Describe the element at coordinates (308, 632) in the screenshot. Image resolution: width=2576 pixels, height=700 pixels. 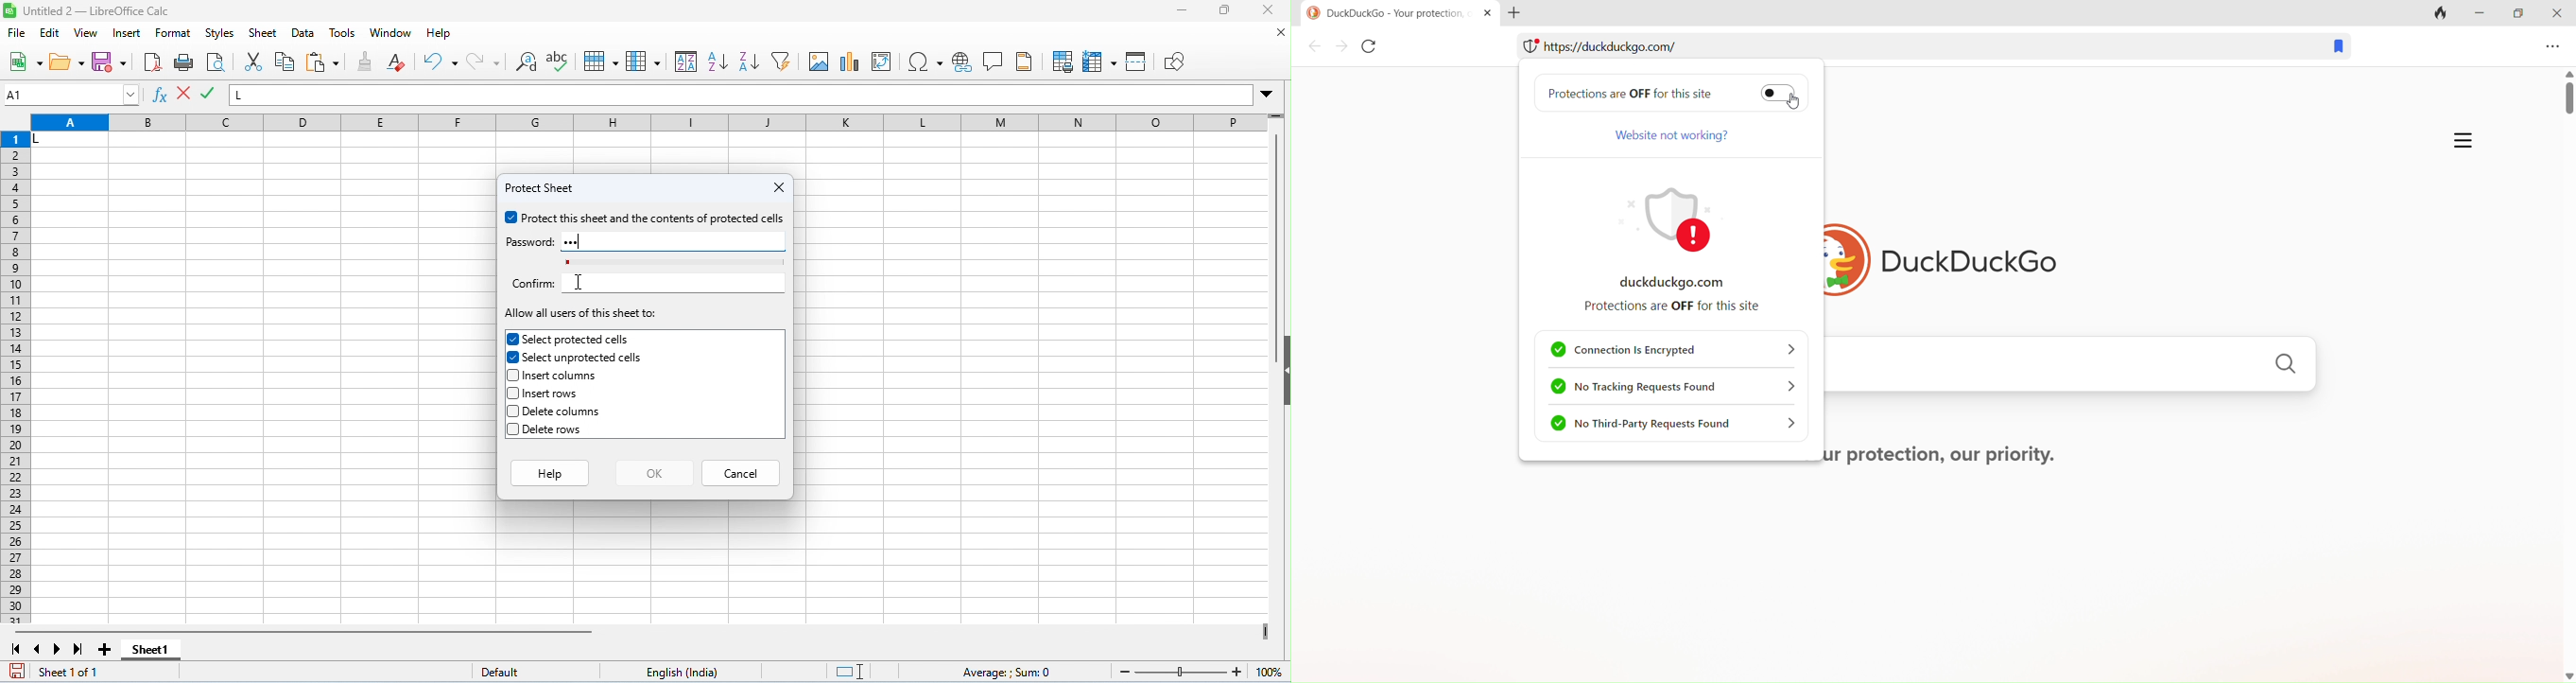
I see `horizontal scroll bar` at that location.